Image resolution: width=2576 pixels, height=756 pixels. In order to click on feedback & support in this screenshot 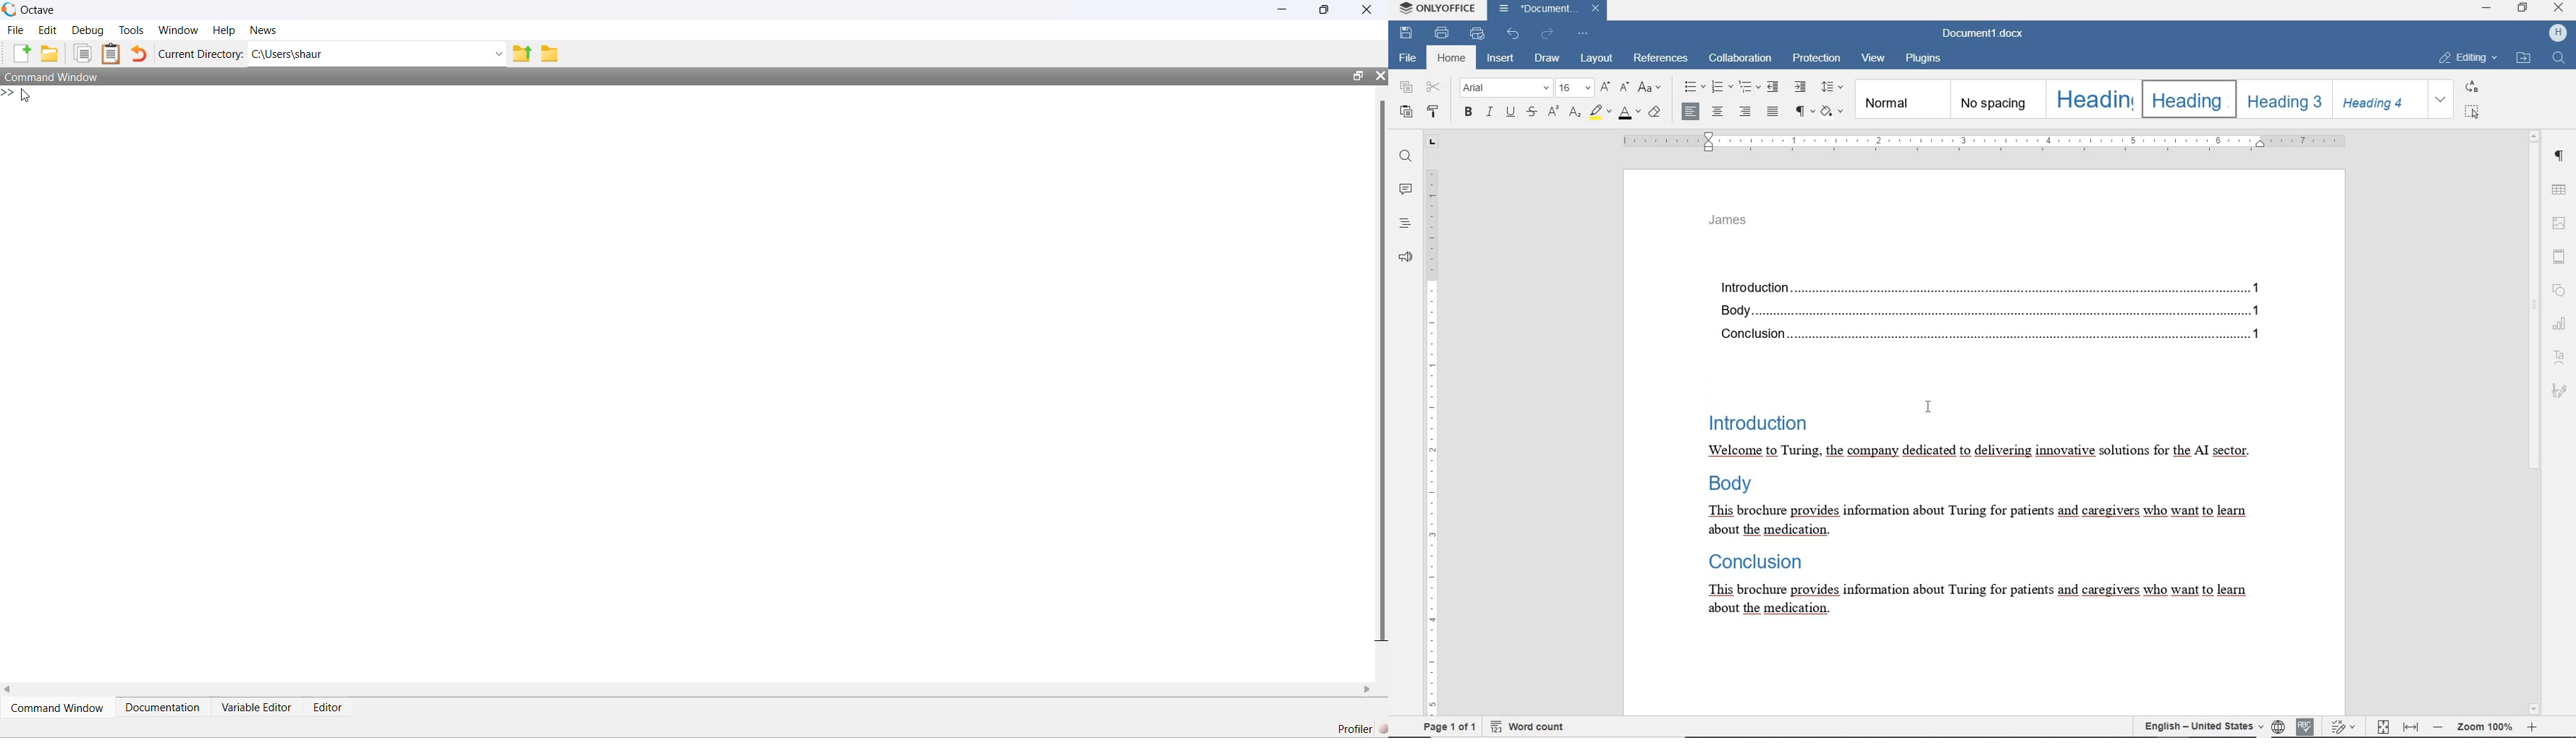, I will do `click(1404, 257)`.